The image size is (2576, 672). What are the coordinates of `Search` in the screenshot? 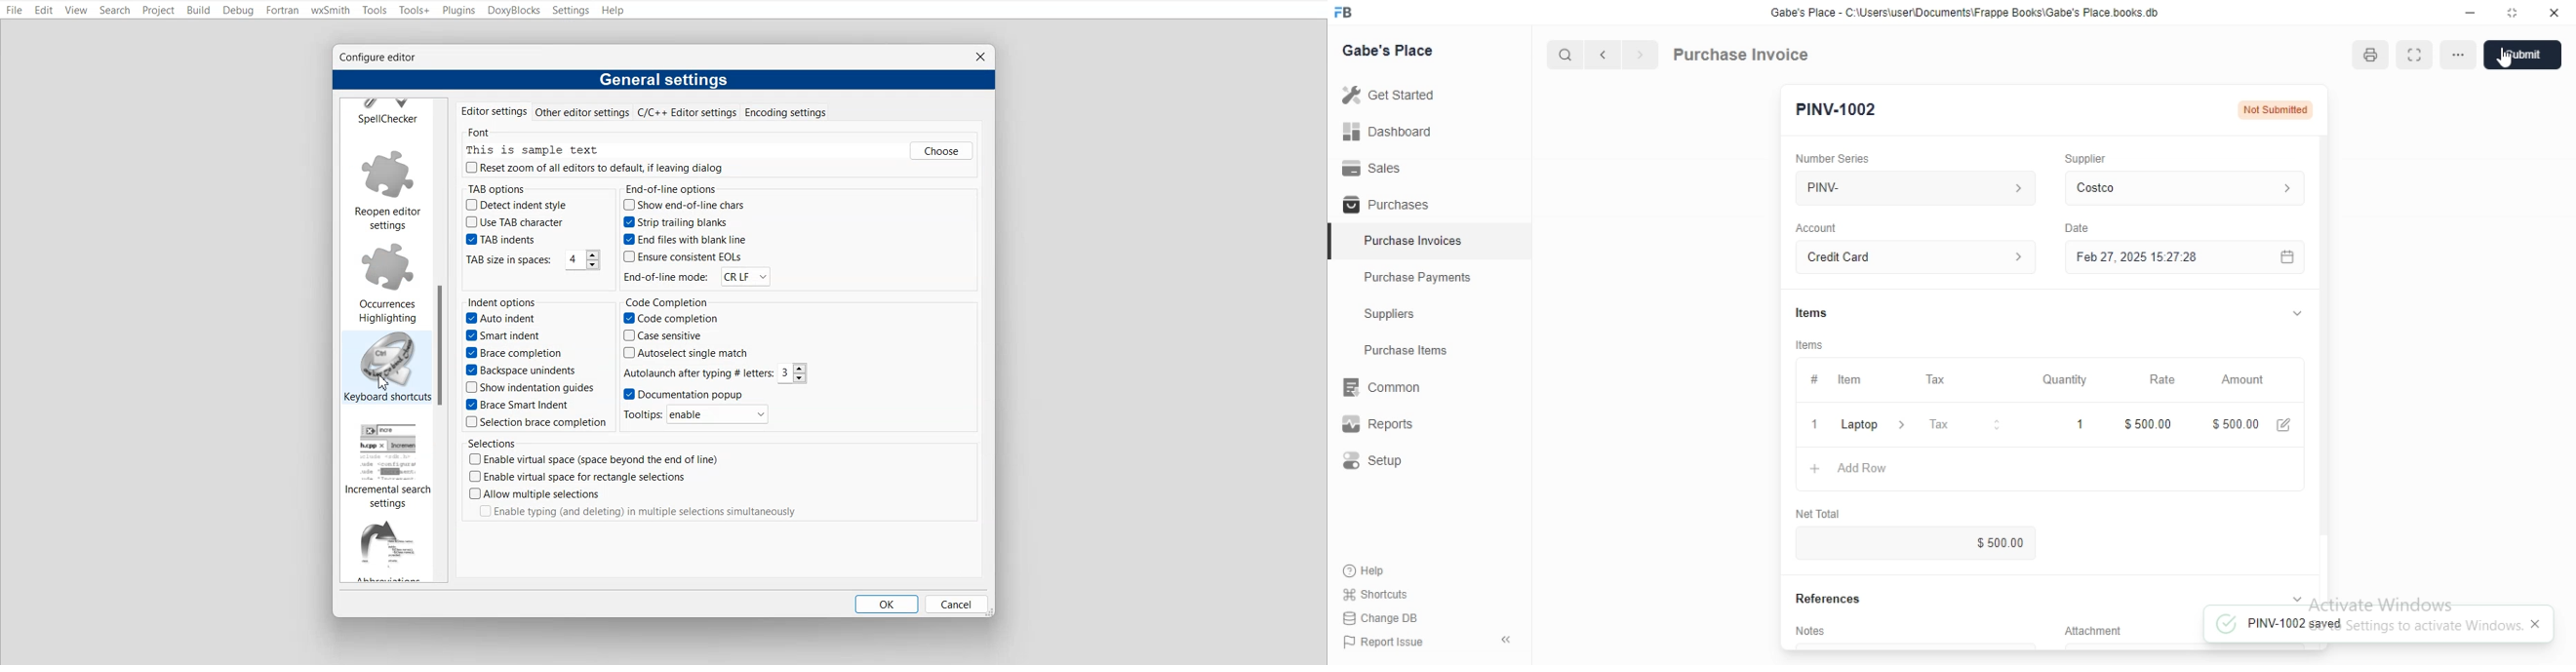 It's located at (115, 10).